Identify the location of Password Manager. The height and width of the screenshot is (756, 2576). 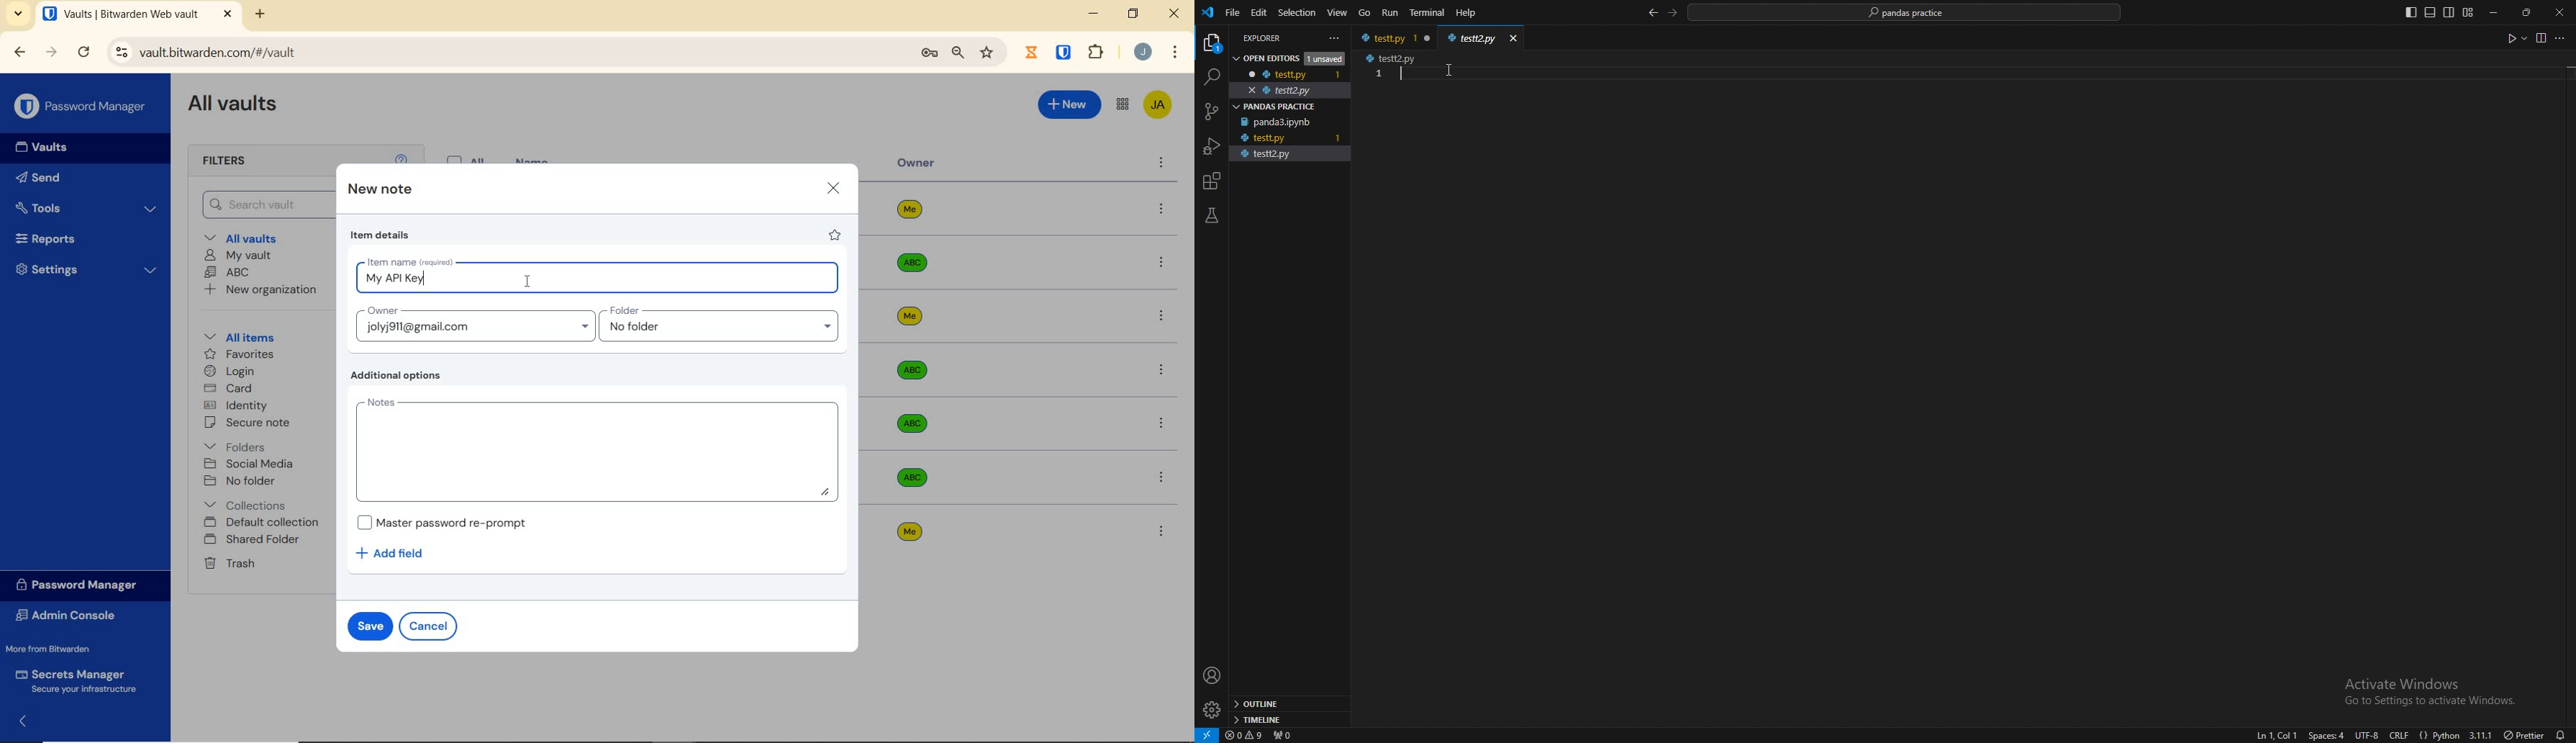
(82, 105).